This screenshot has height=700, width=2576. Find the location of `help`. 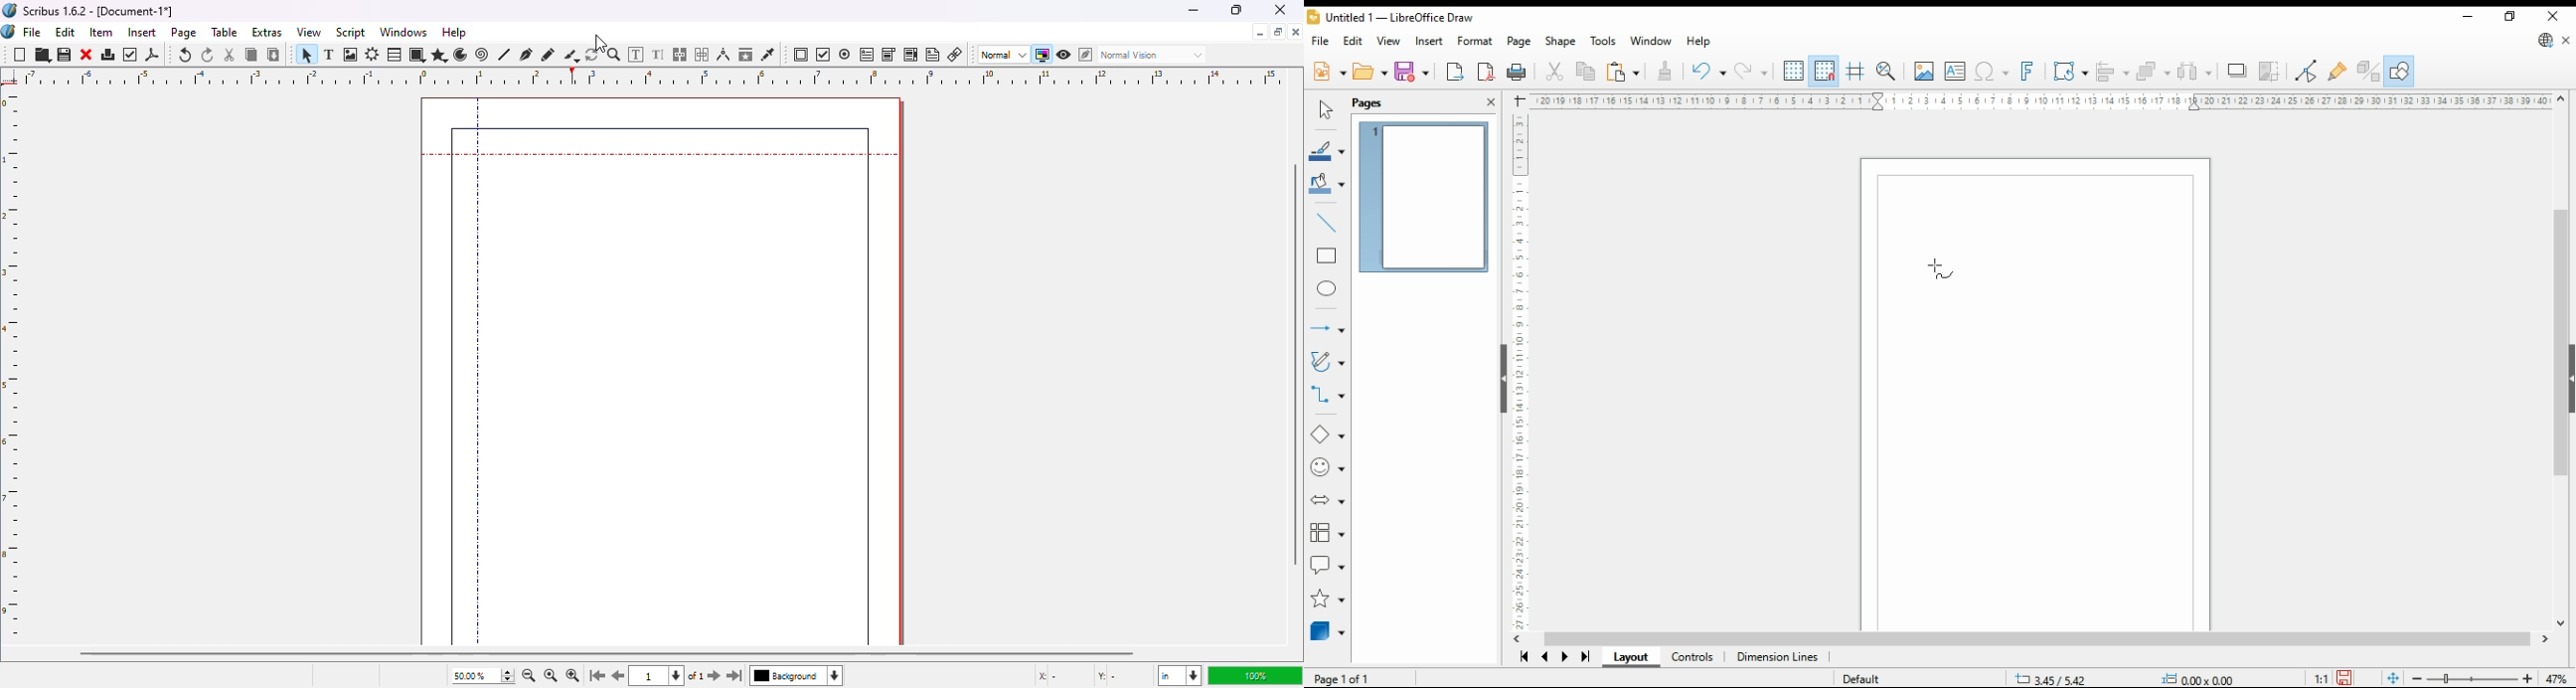

help is located at coordinates (455, 32).